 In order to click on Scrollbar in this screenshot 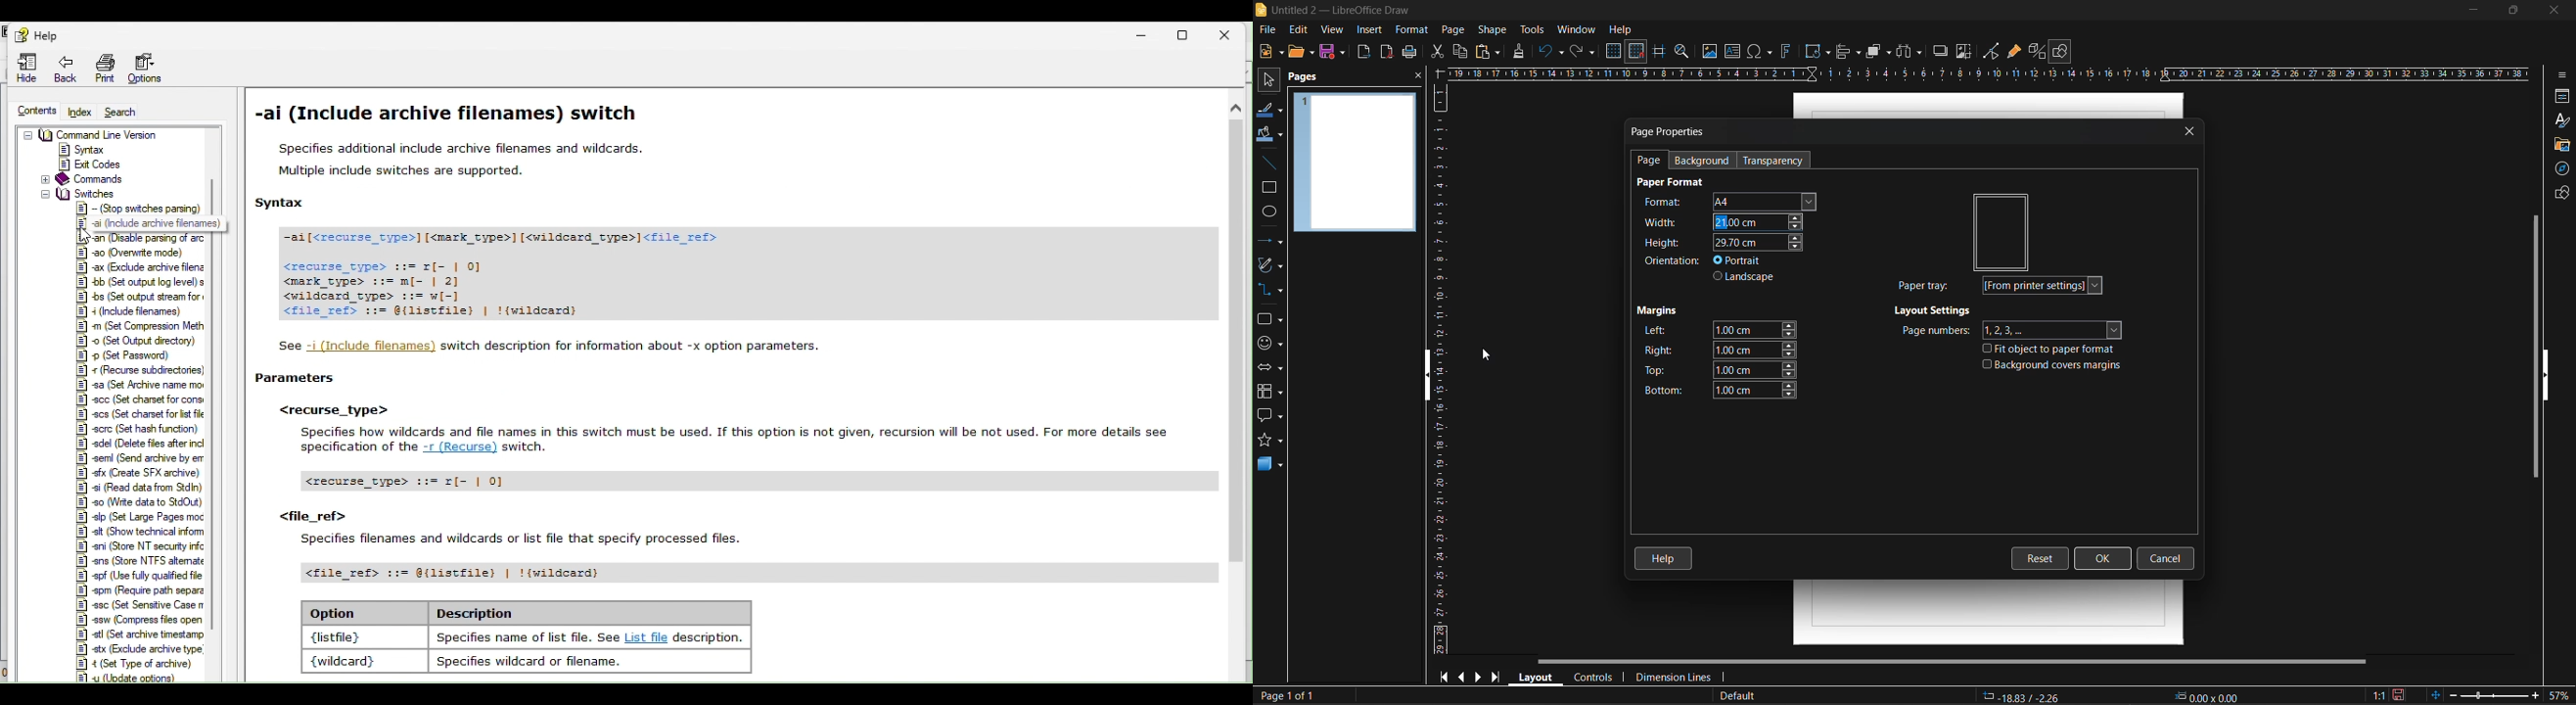, I will do `click(1236, 393)`.